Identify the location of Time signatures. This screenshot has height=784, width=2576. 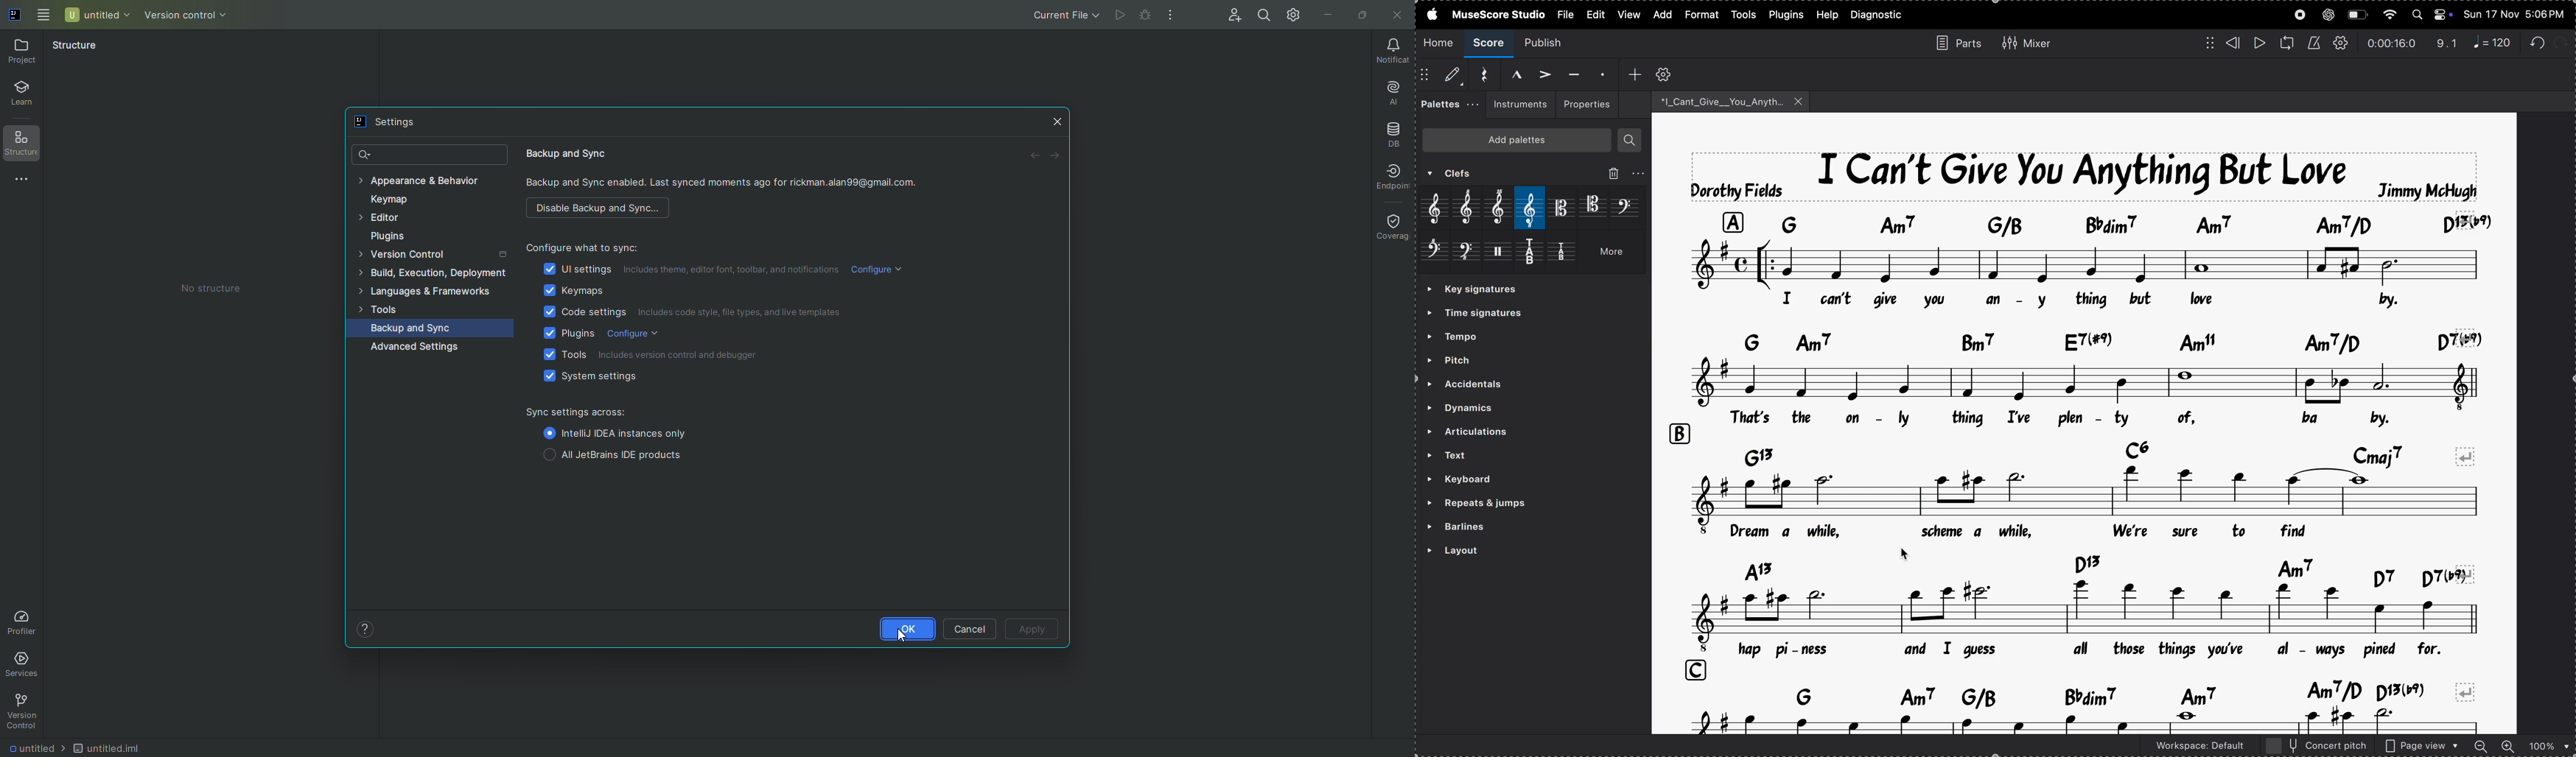
(1482, 315).